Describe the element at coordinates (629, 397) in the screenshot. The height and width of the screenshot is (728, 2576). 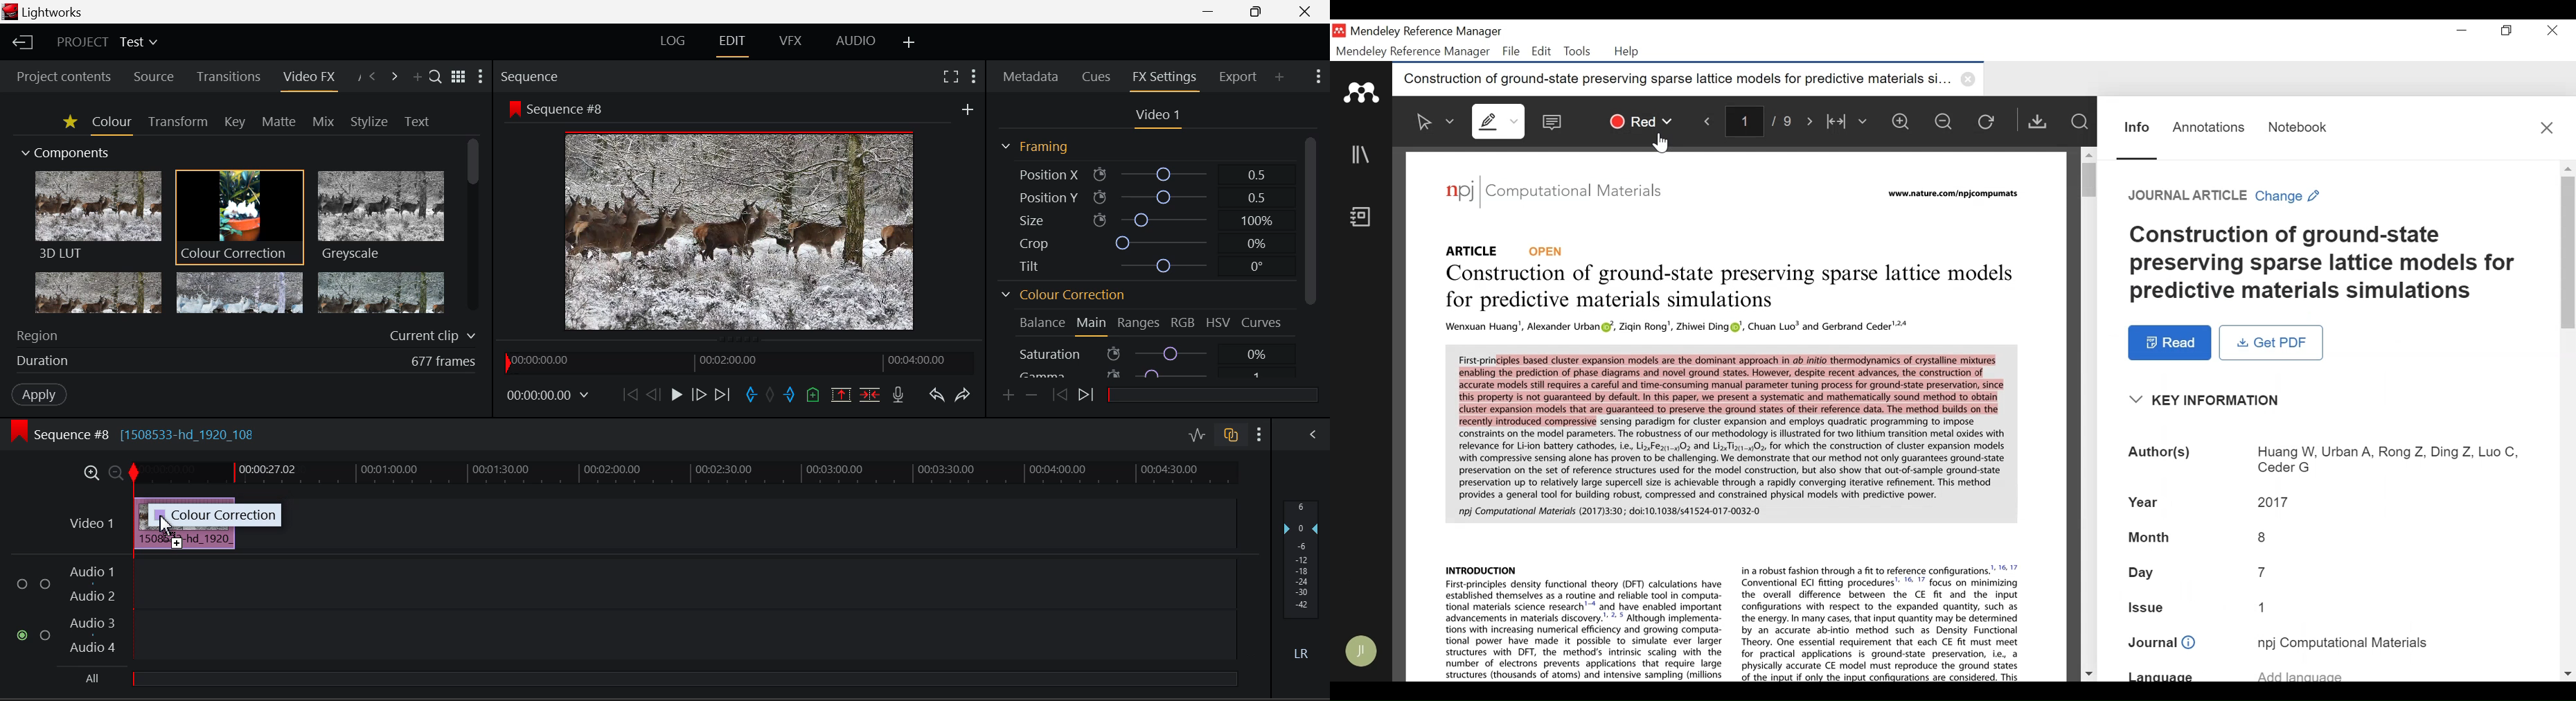
I see `To Start` at that location.